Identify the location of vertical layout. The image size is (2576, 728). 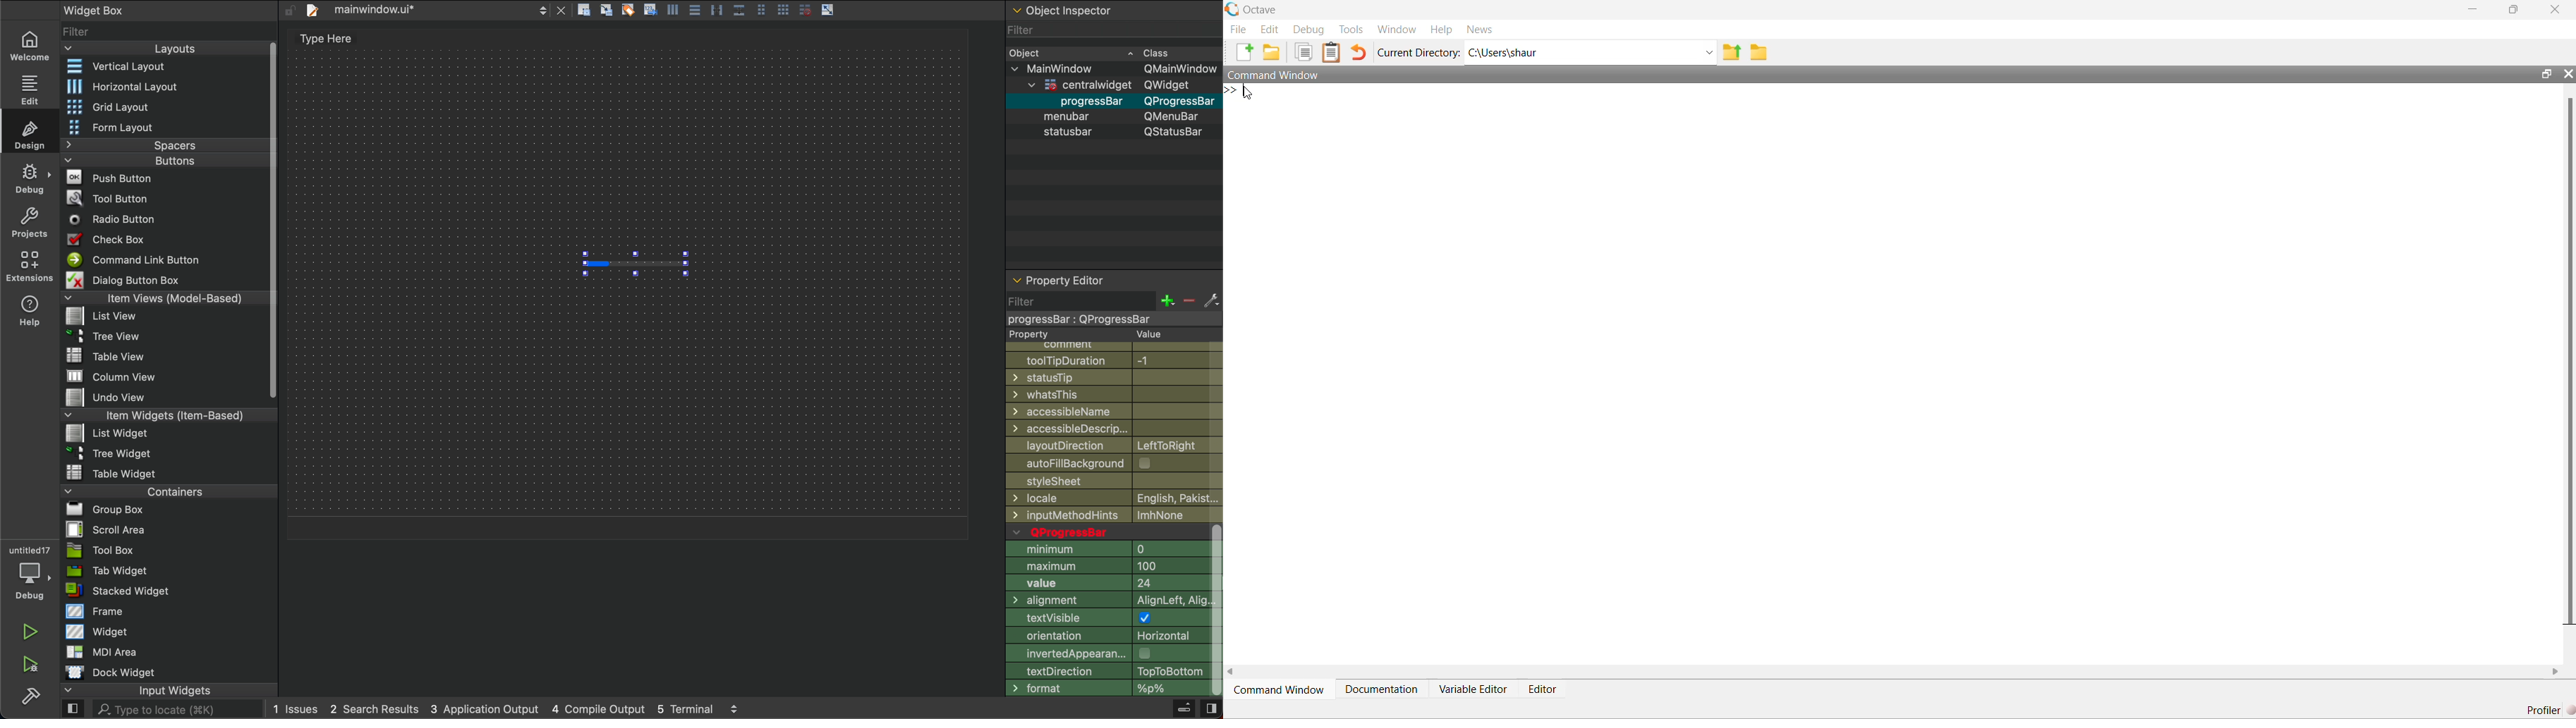
(161, 67).